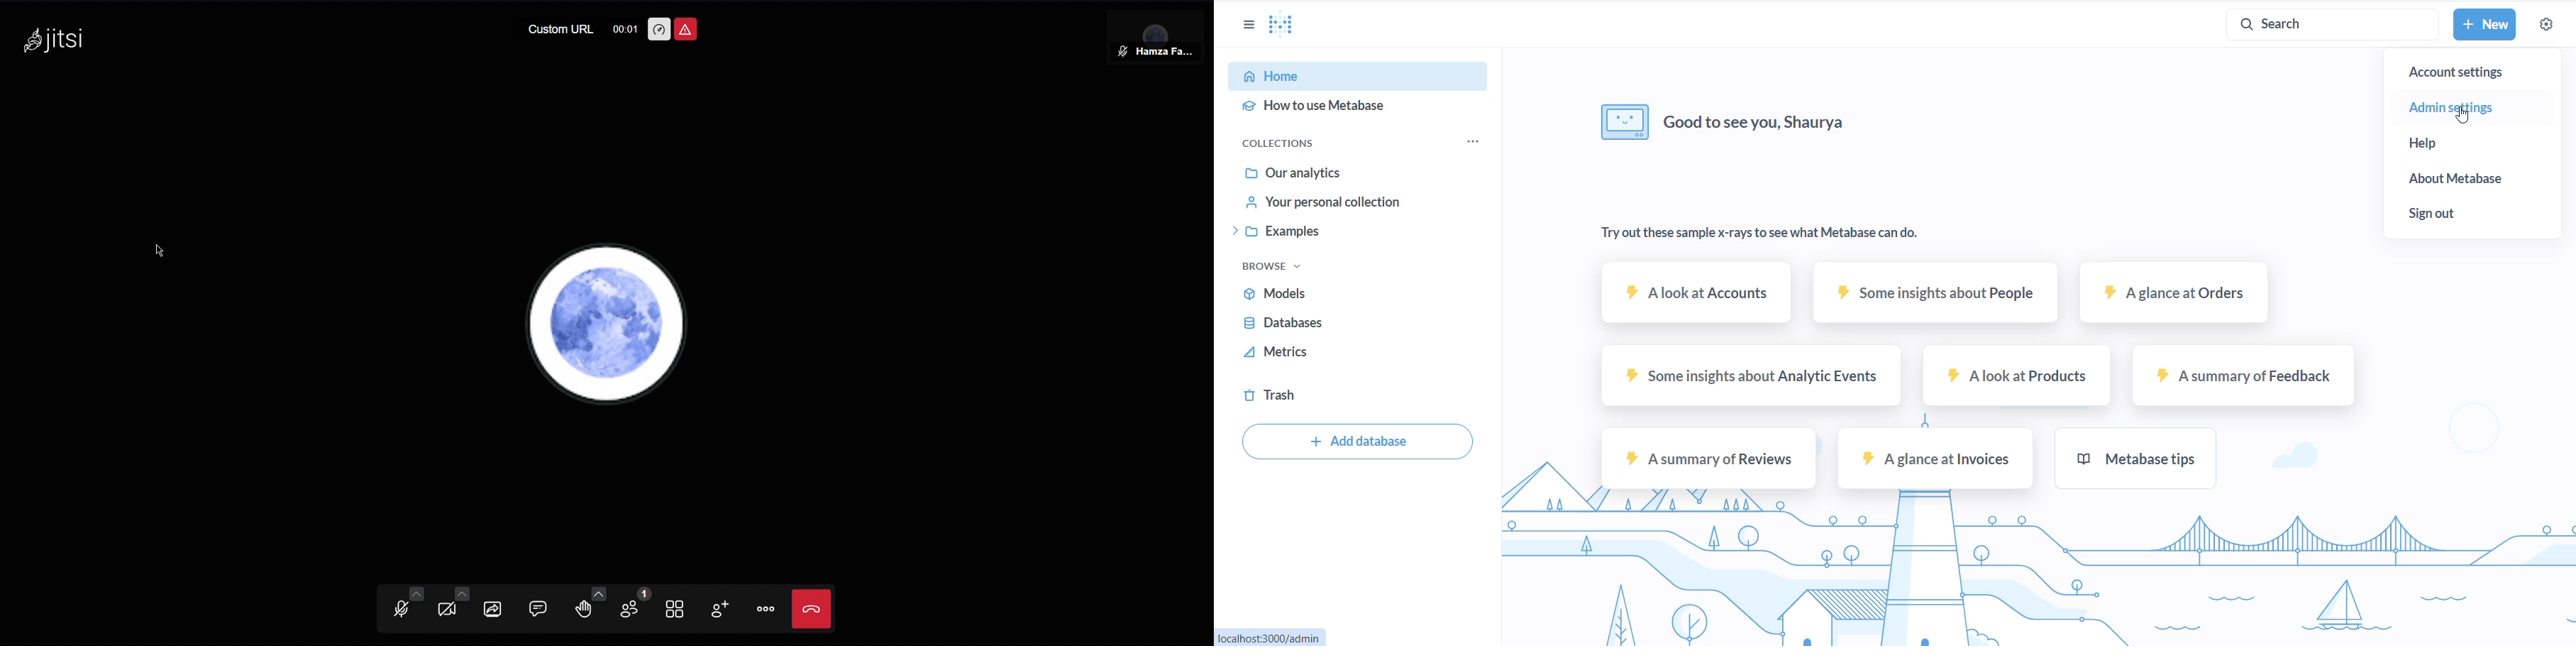  What do you see at coordinates (1300, 353) in the screenshot?
I see `METRICS` at bounding box center [1300, 353].